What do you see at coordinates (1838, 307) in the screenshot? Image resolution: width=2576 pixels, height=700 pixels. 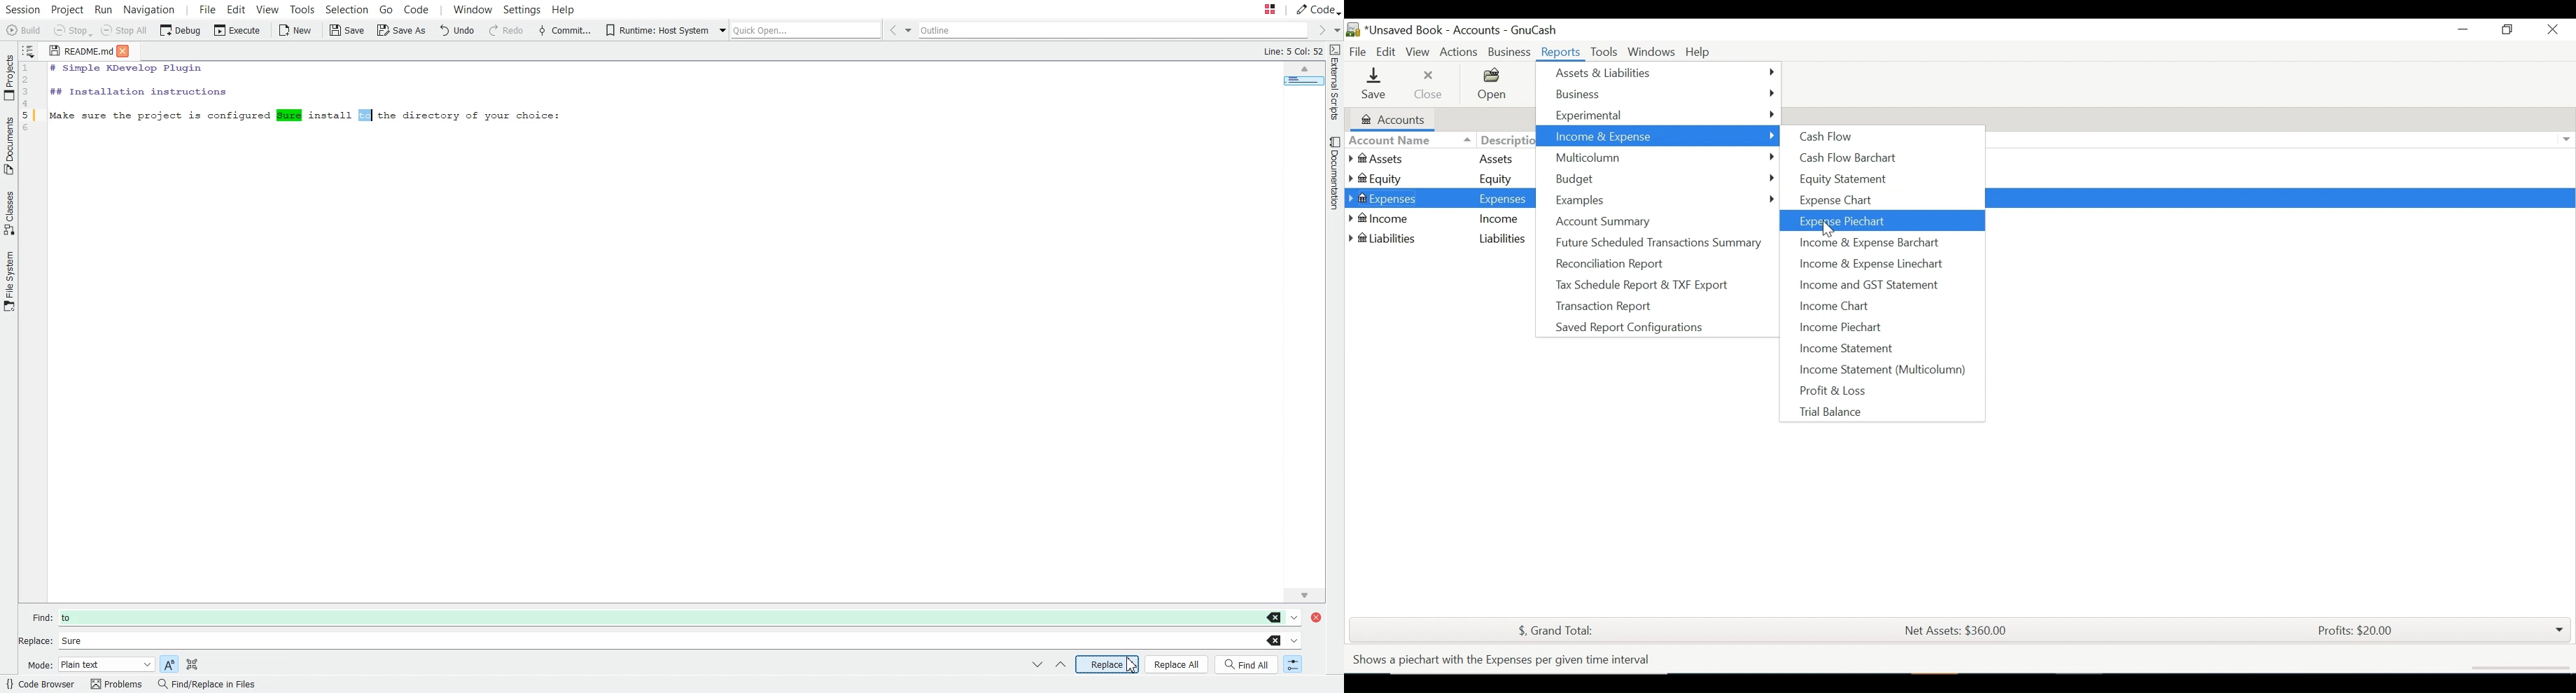 I see `Income Chart` at bounding box center [1838, 307].